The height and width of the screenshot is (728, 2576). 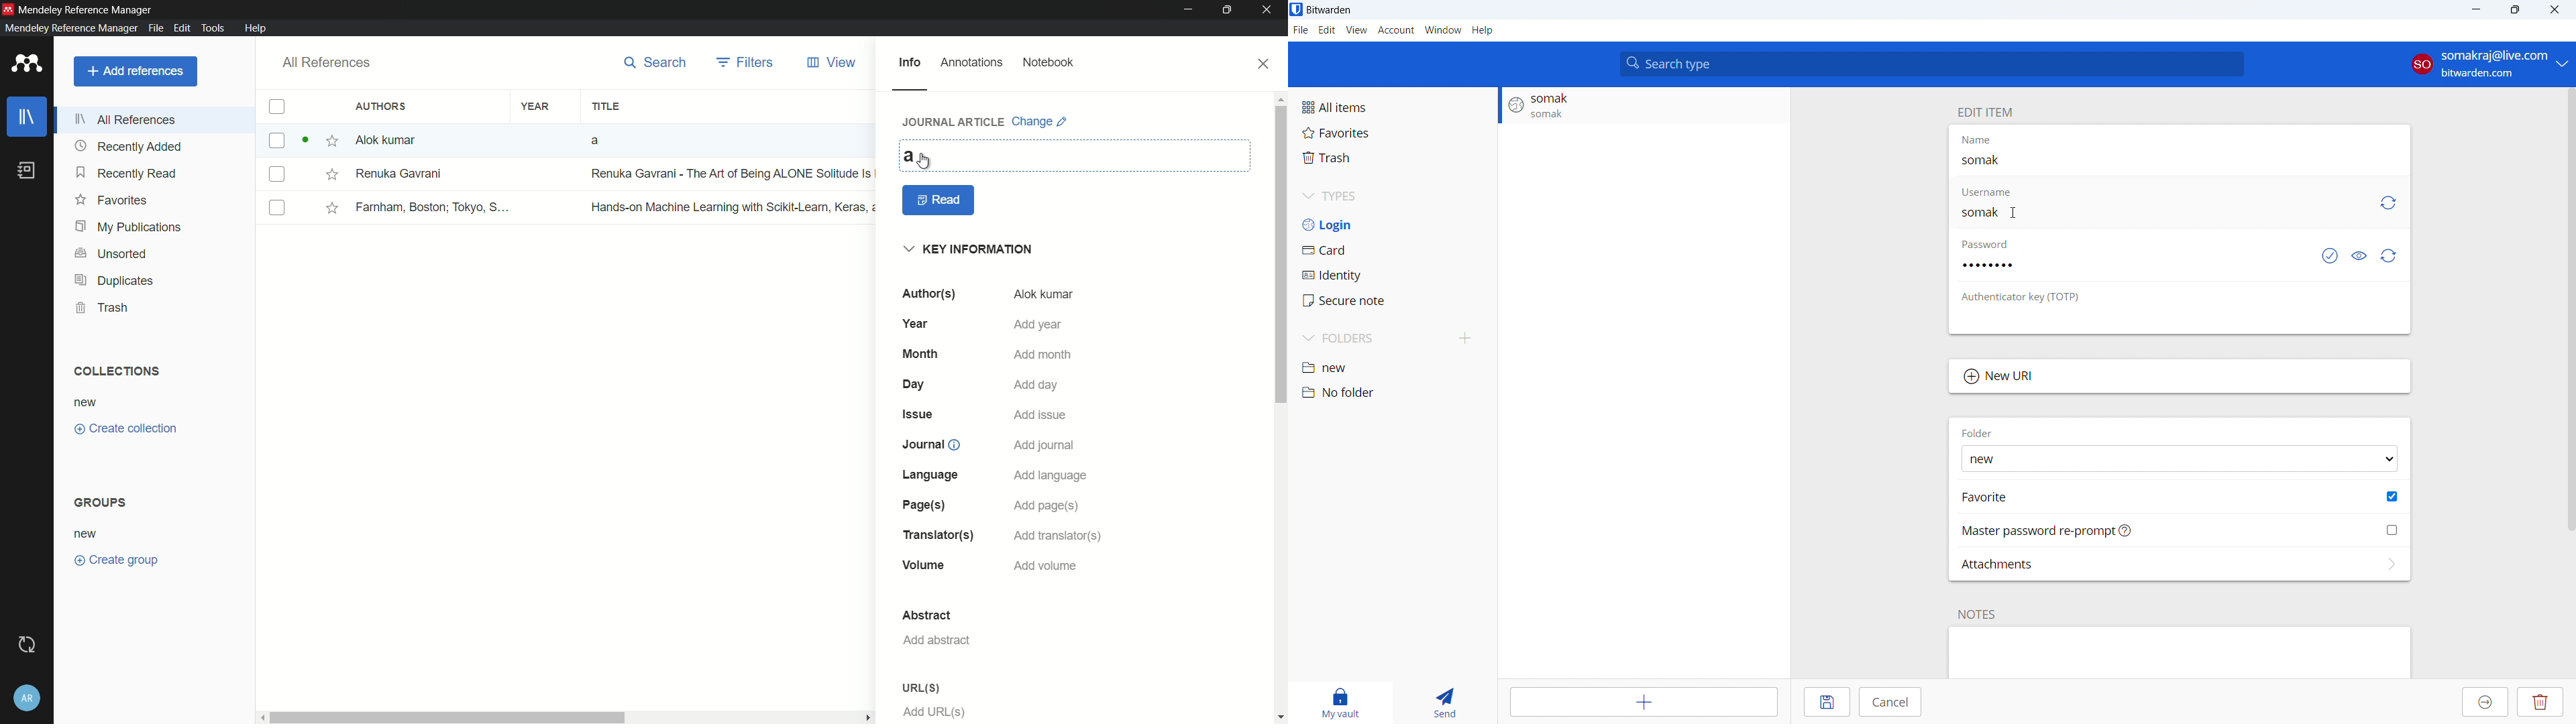 What do you see at coordinates (921, 505) in the screenshot?
I see `page` at bounding box center [921, 505].